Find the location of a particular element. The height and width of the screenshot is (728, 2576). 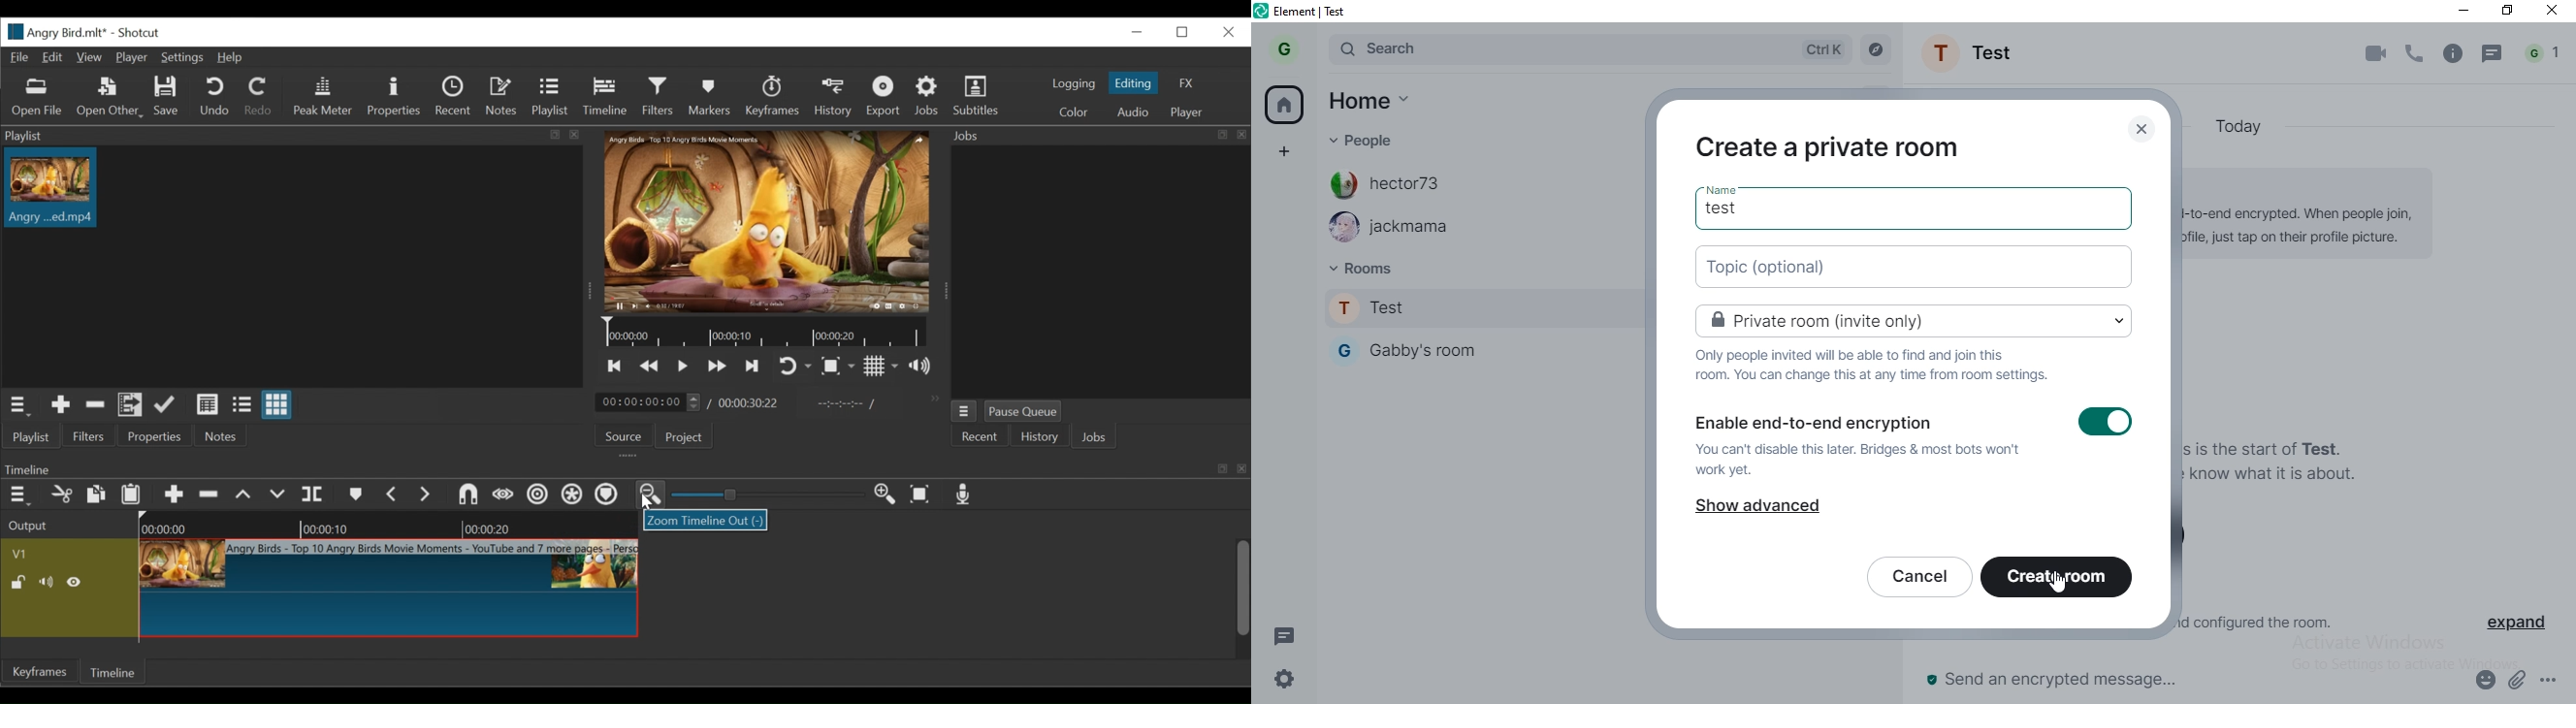

cursor is located at coordinates (2059, 581).